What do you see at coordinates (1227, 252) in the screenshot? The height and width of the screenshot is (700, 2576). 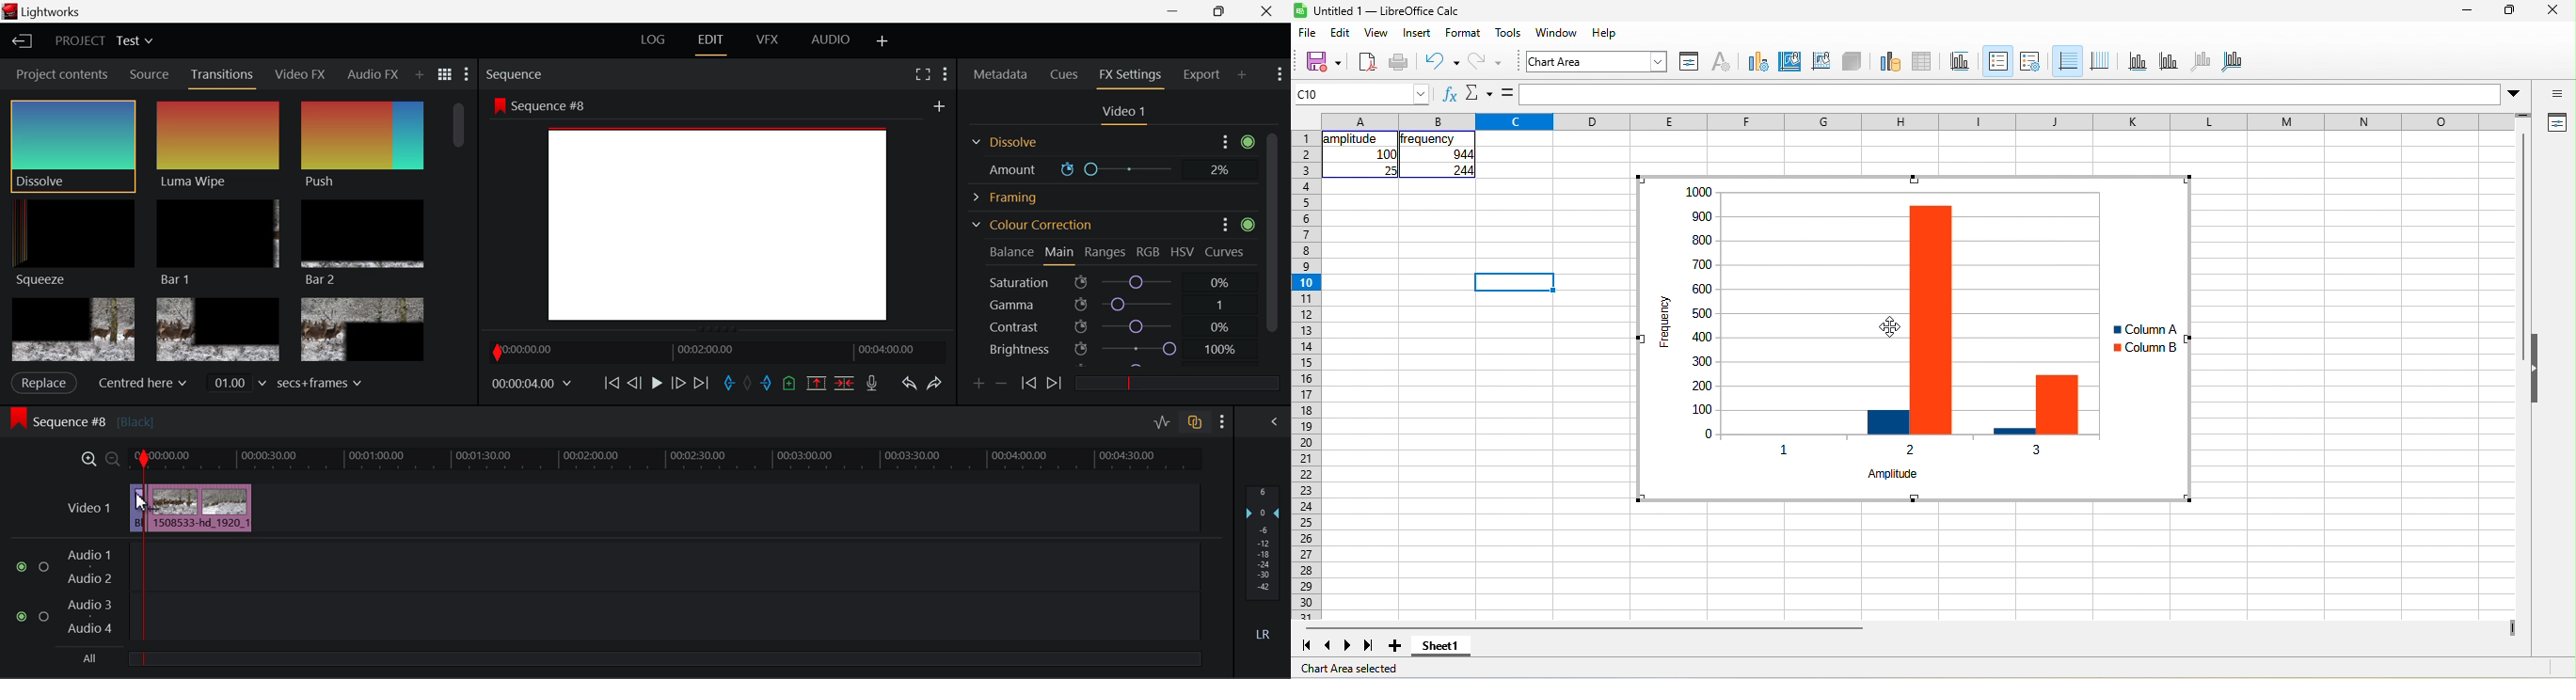 I see `Curves` at bounding box center [1227, 252].